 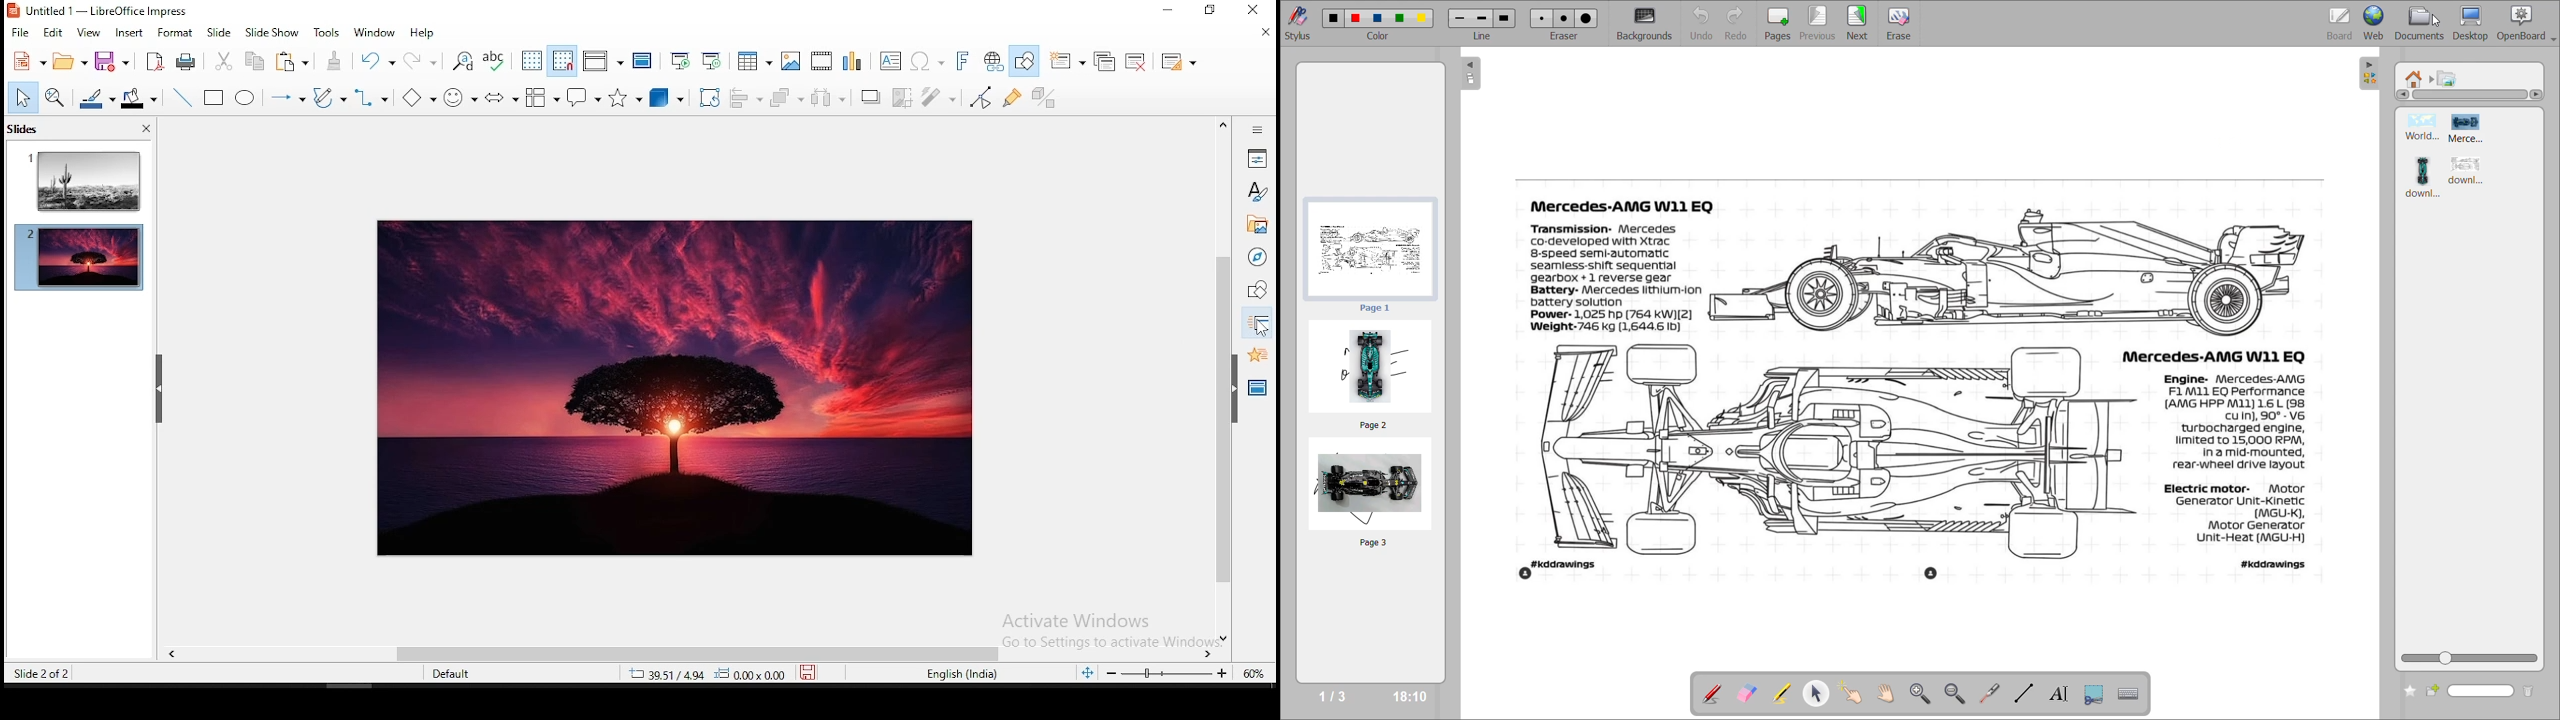 I want to click on display views, so click(x=602, y=61).